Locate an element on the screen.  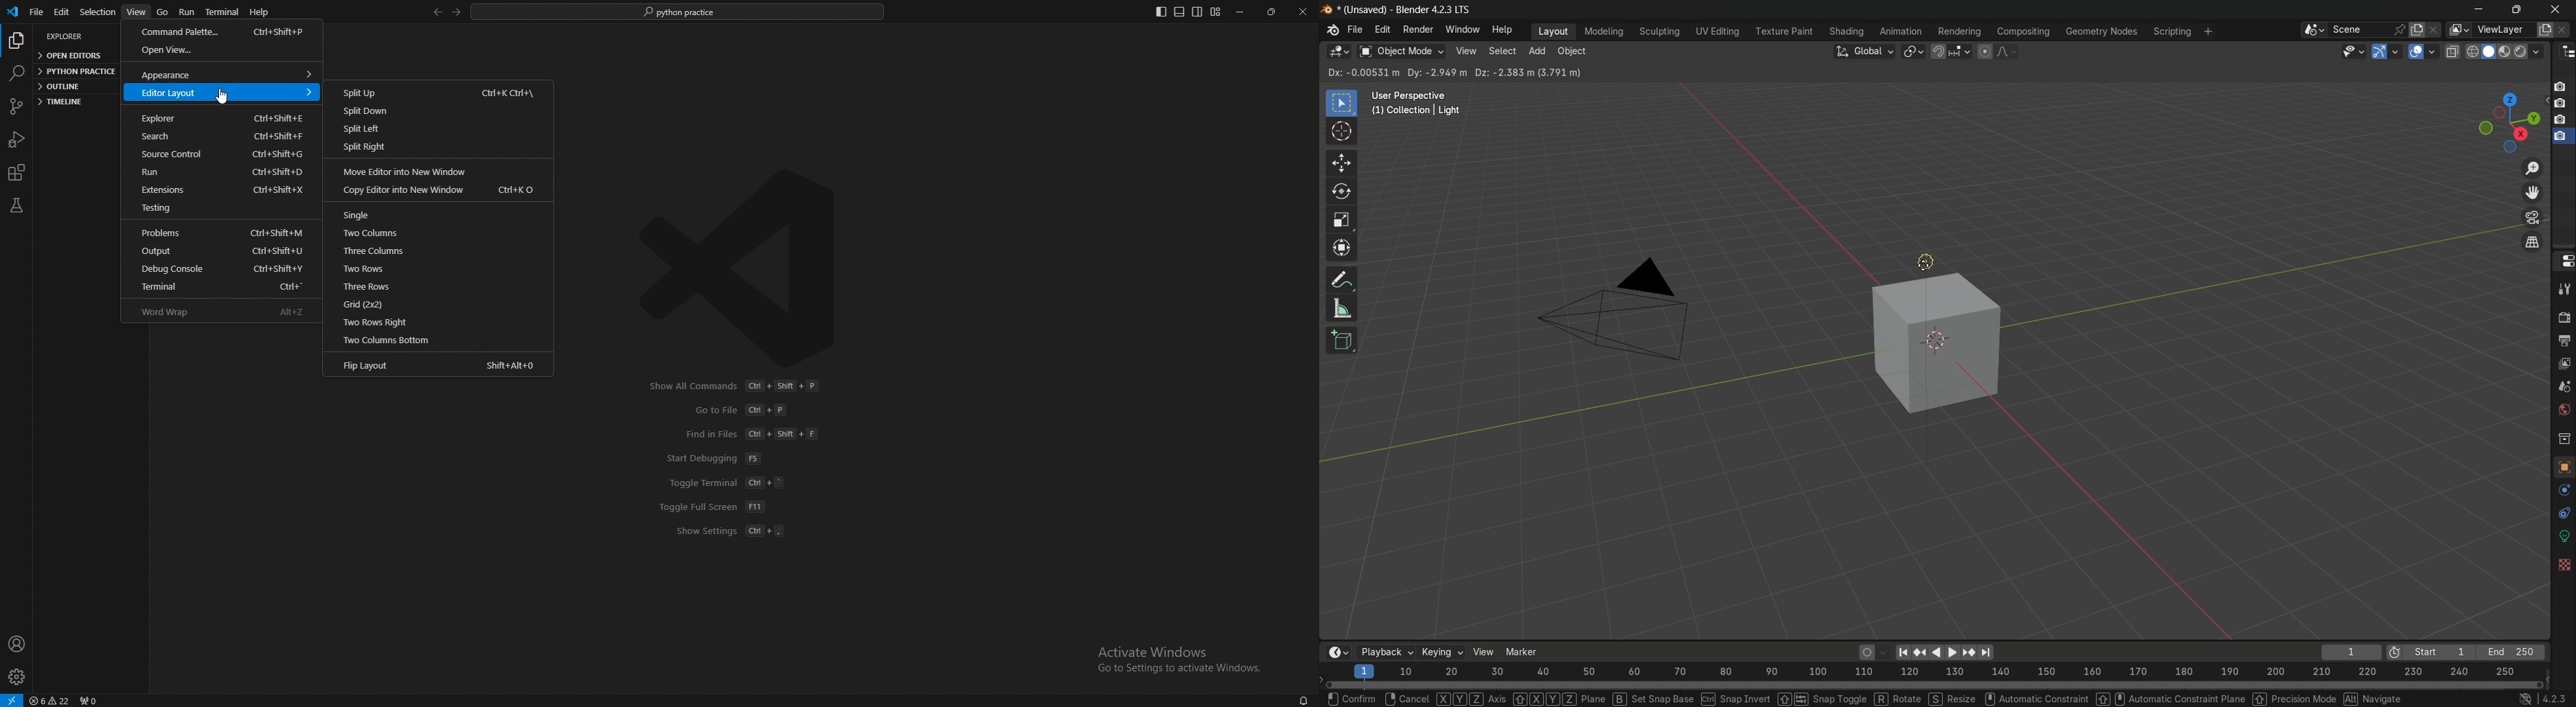
ports forwarded is located at coordinates (89, 700).